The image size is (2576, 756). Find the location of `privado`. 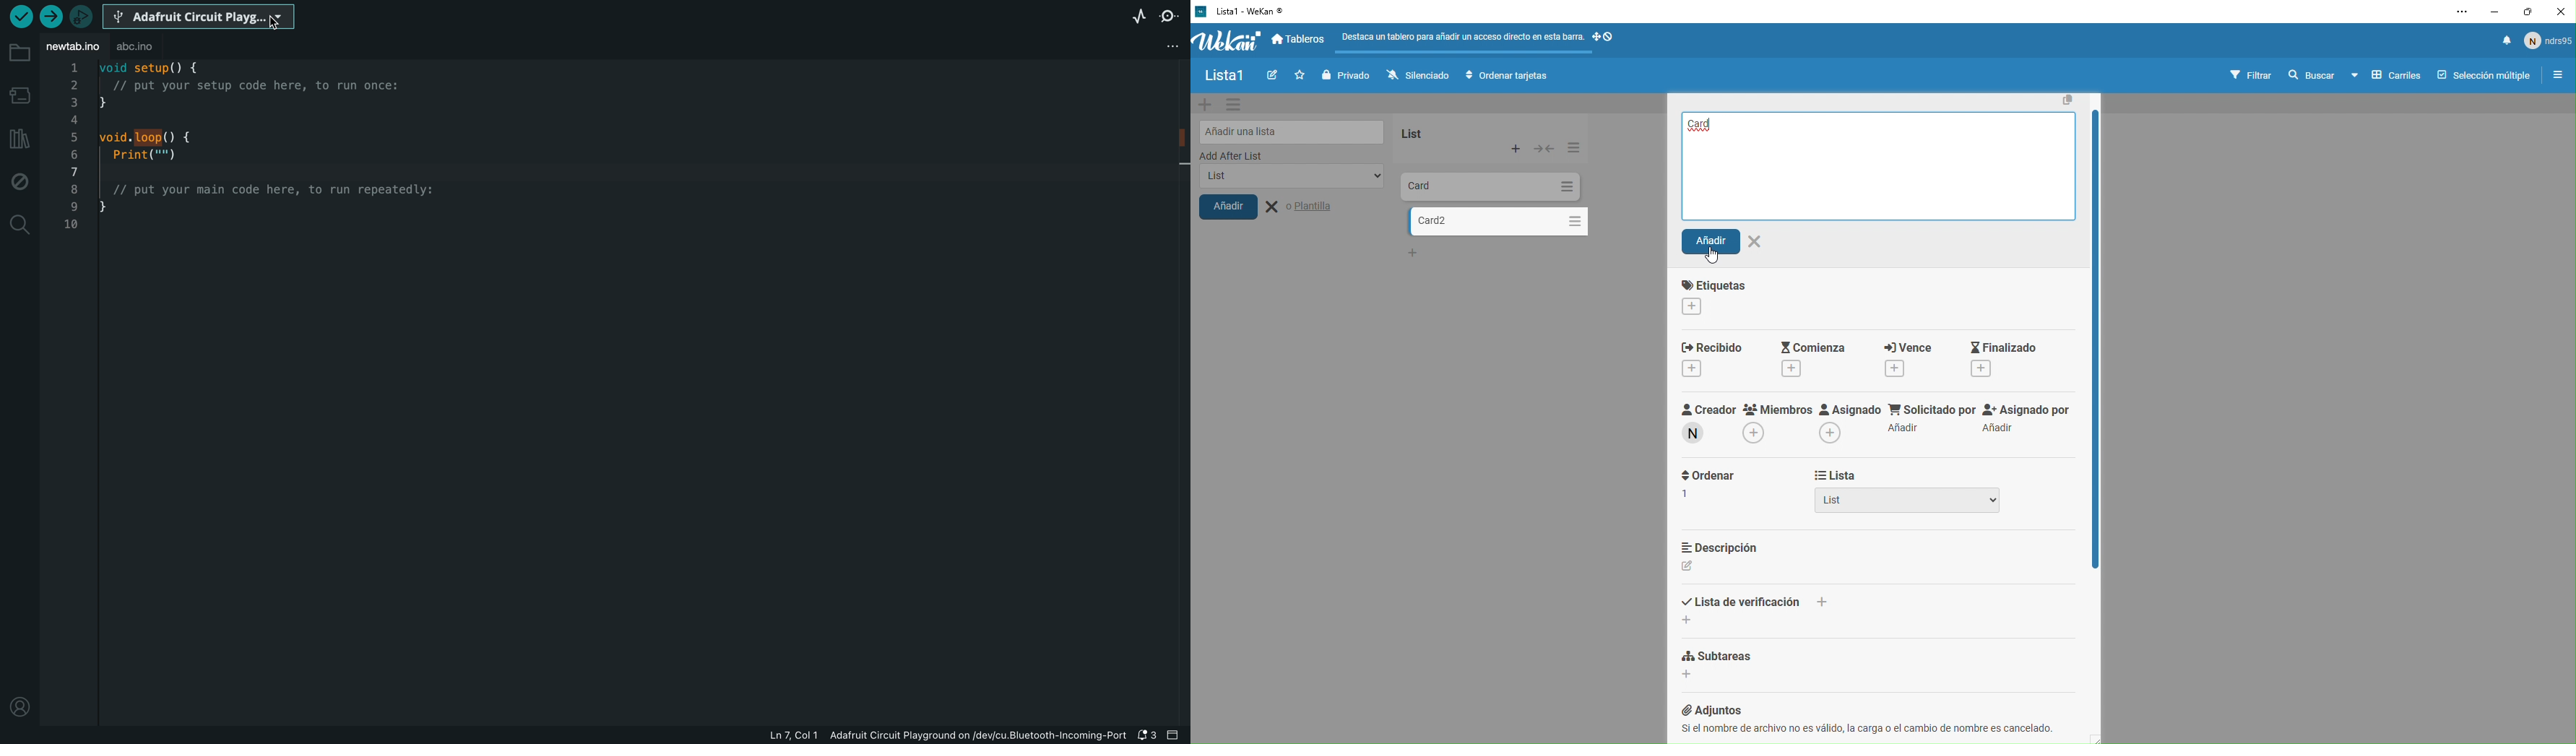

privado is located at coordinates (1344, 75).